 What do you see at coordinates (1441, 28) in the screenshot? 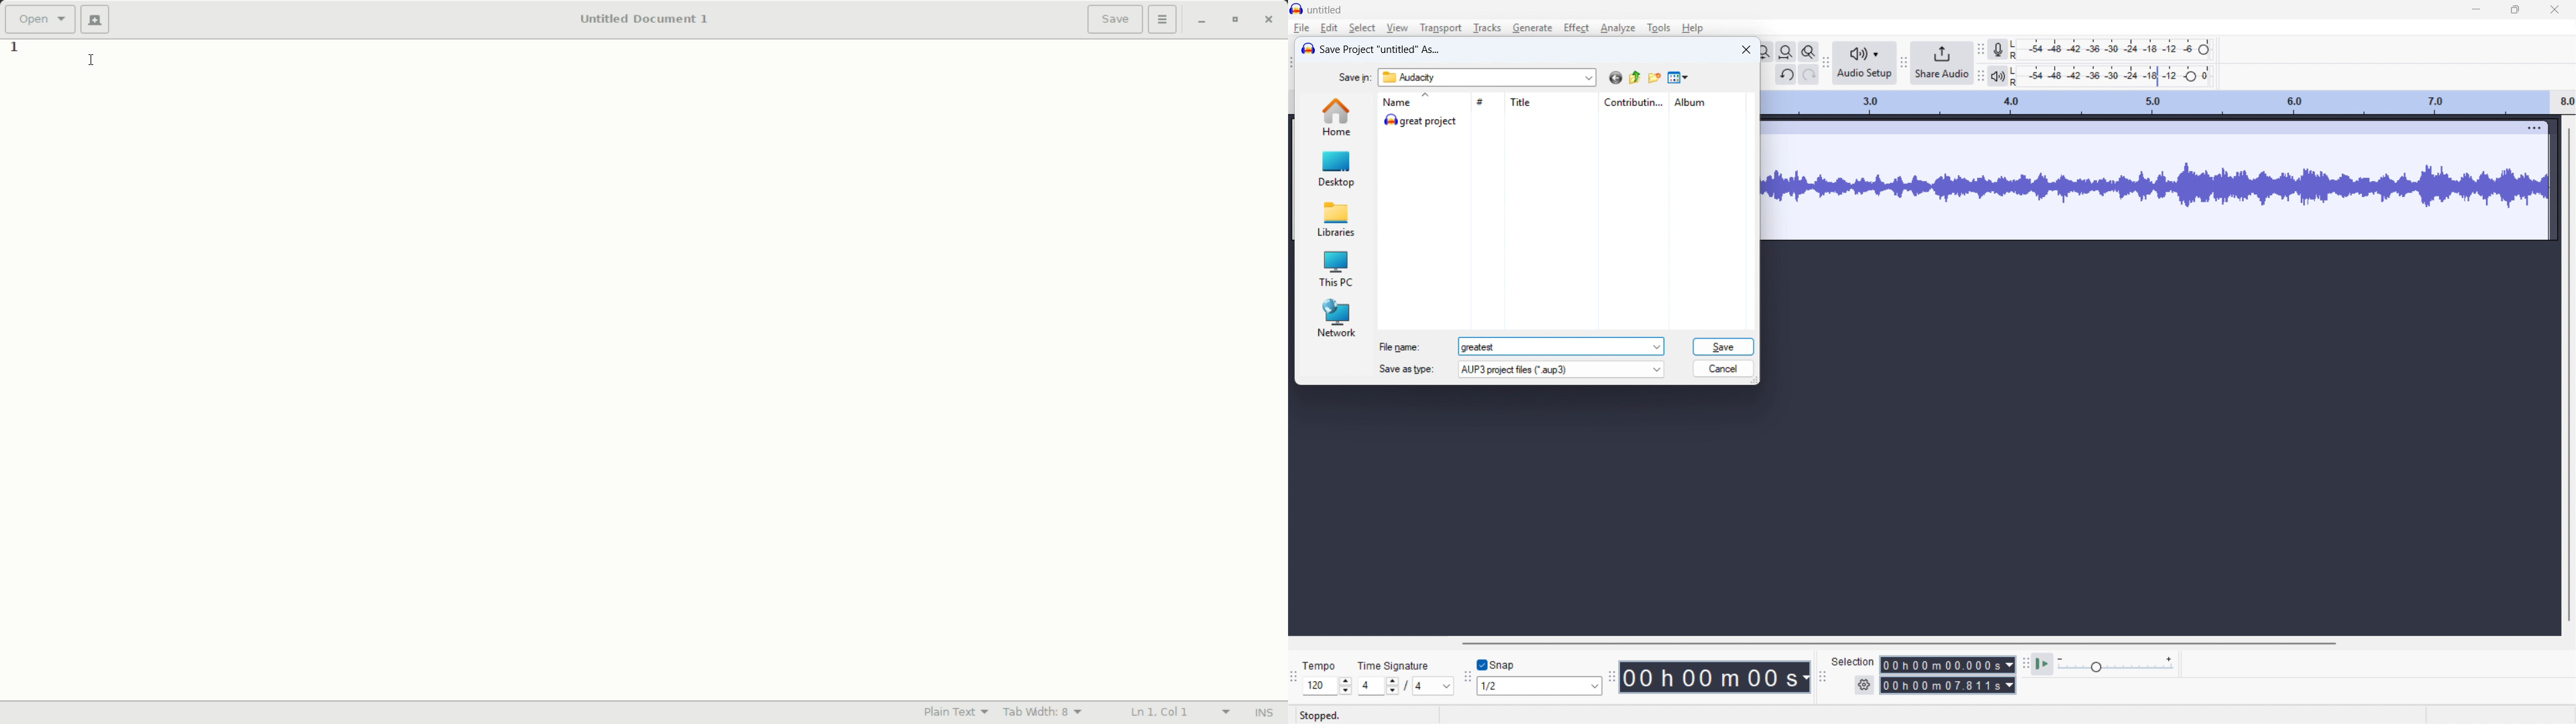
I see `transport` at bounding box center [1441, 28].